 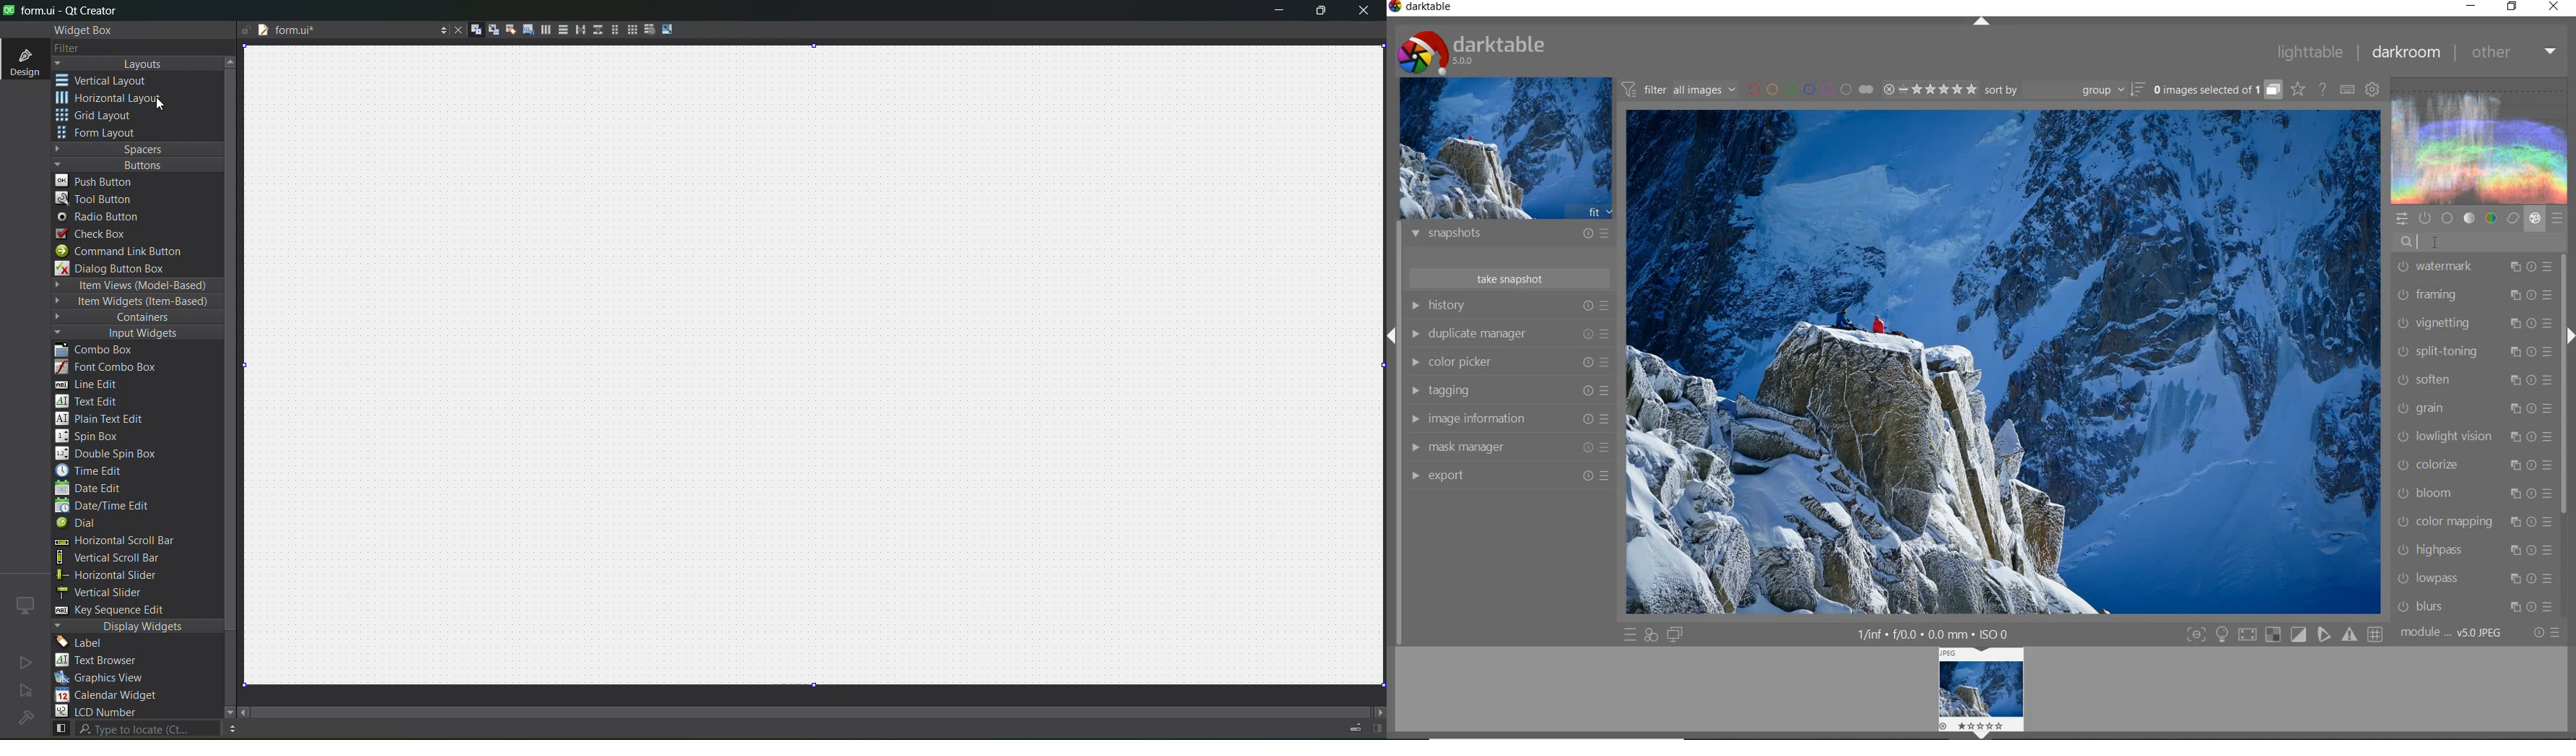 I want to click on blurs, so click(x=2477, y=607).